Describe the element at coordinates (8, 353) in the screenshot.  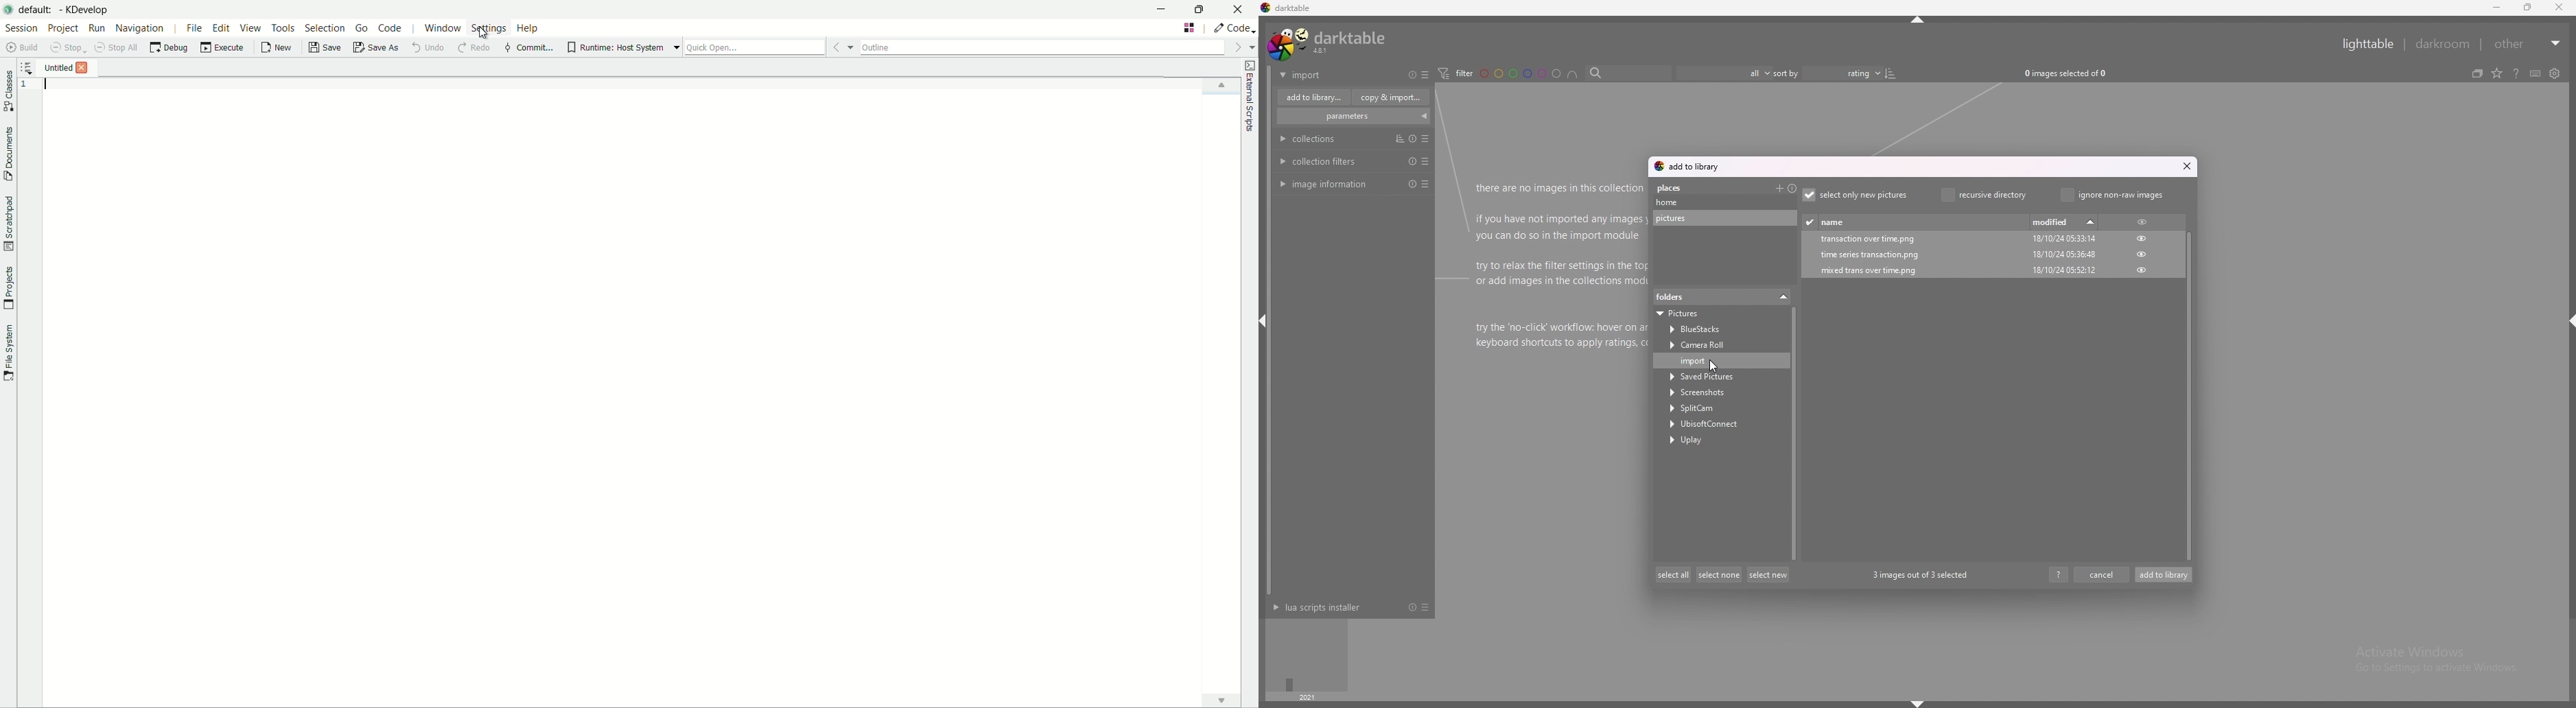
I see `toggle file system` at that location.